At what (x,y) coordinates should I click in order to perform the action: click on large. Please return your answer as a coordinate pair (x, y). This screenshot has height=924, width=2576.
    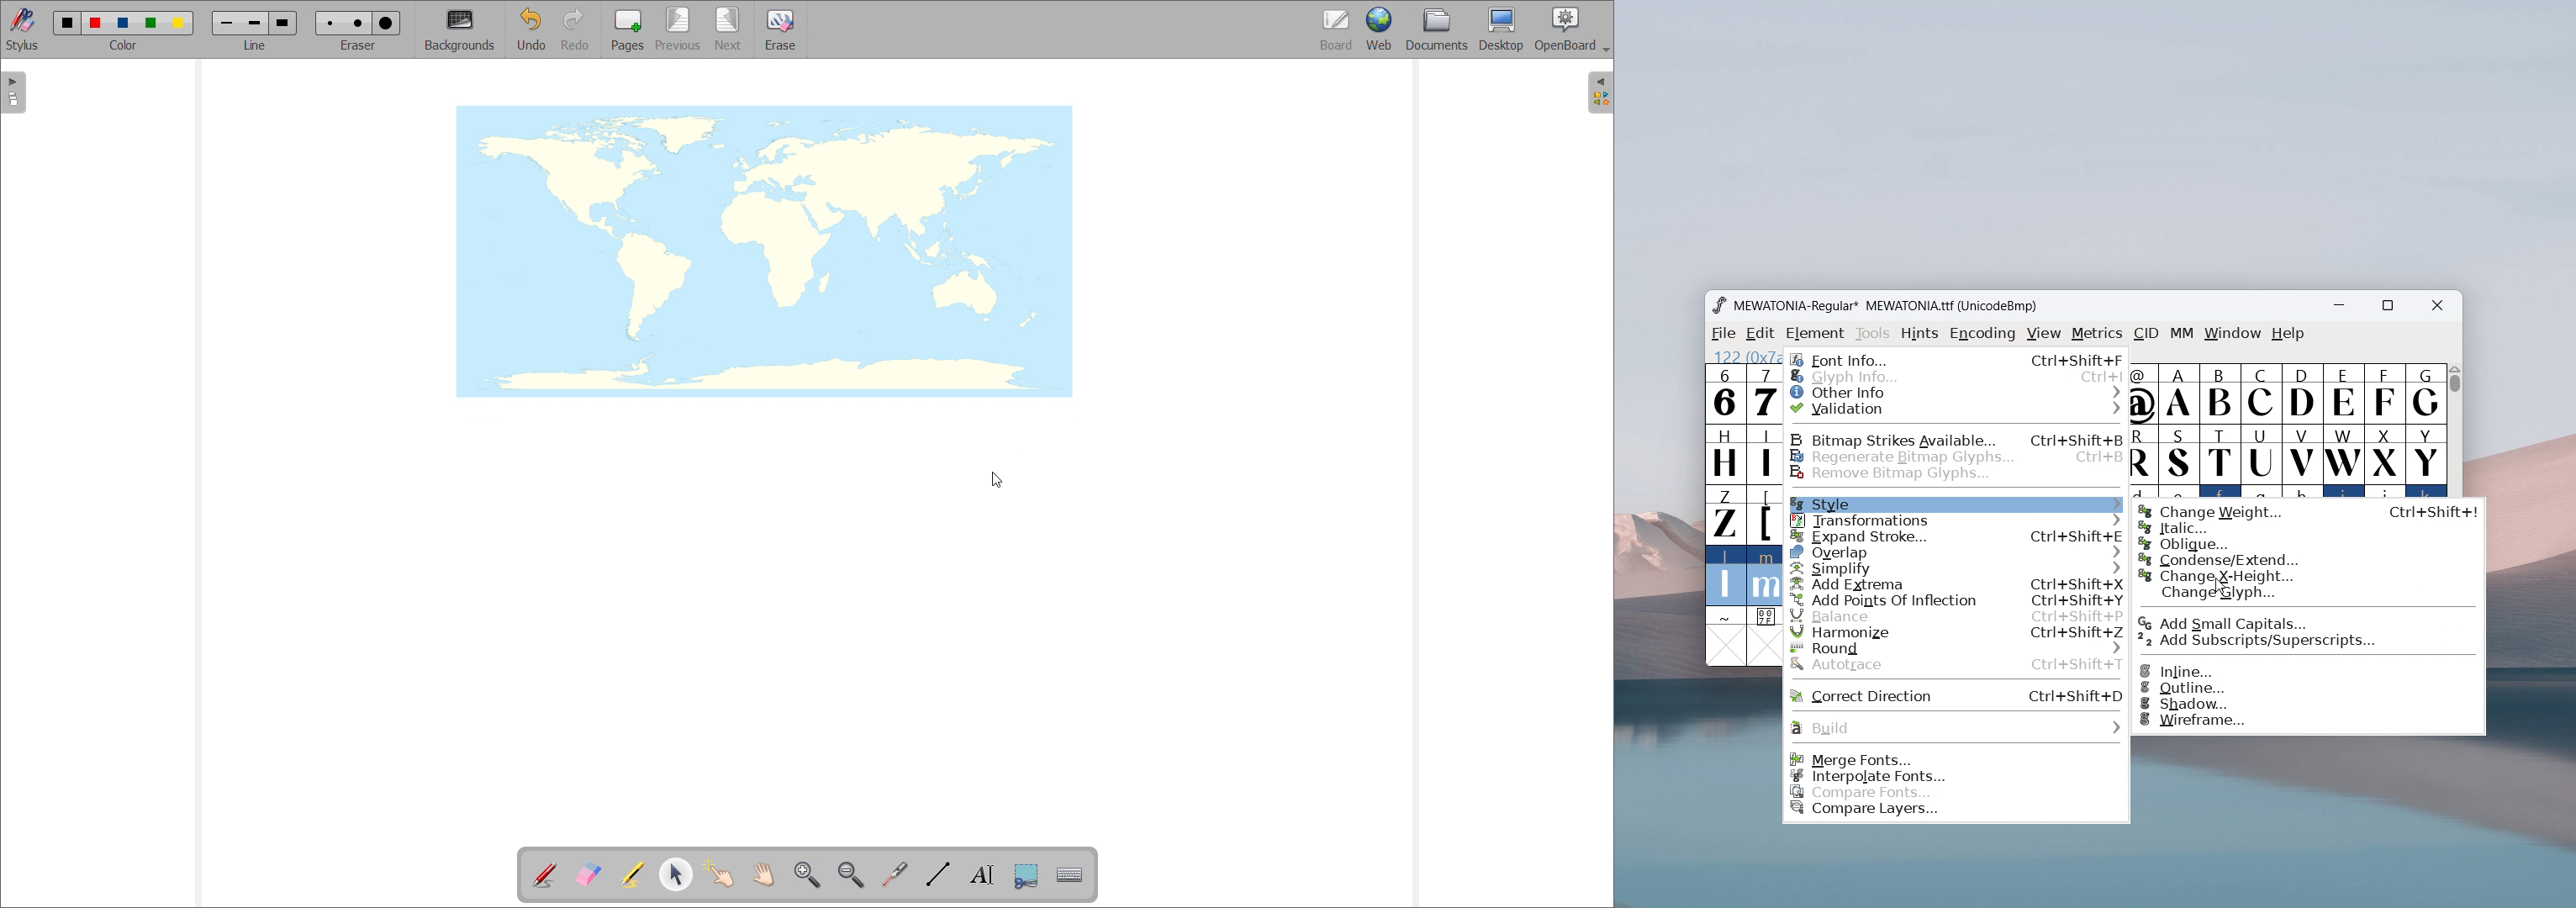
    Looking at the image, I should click on (284, 23).